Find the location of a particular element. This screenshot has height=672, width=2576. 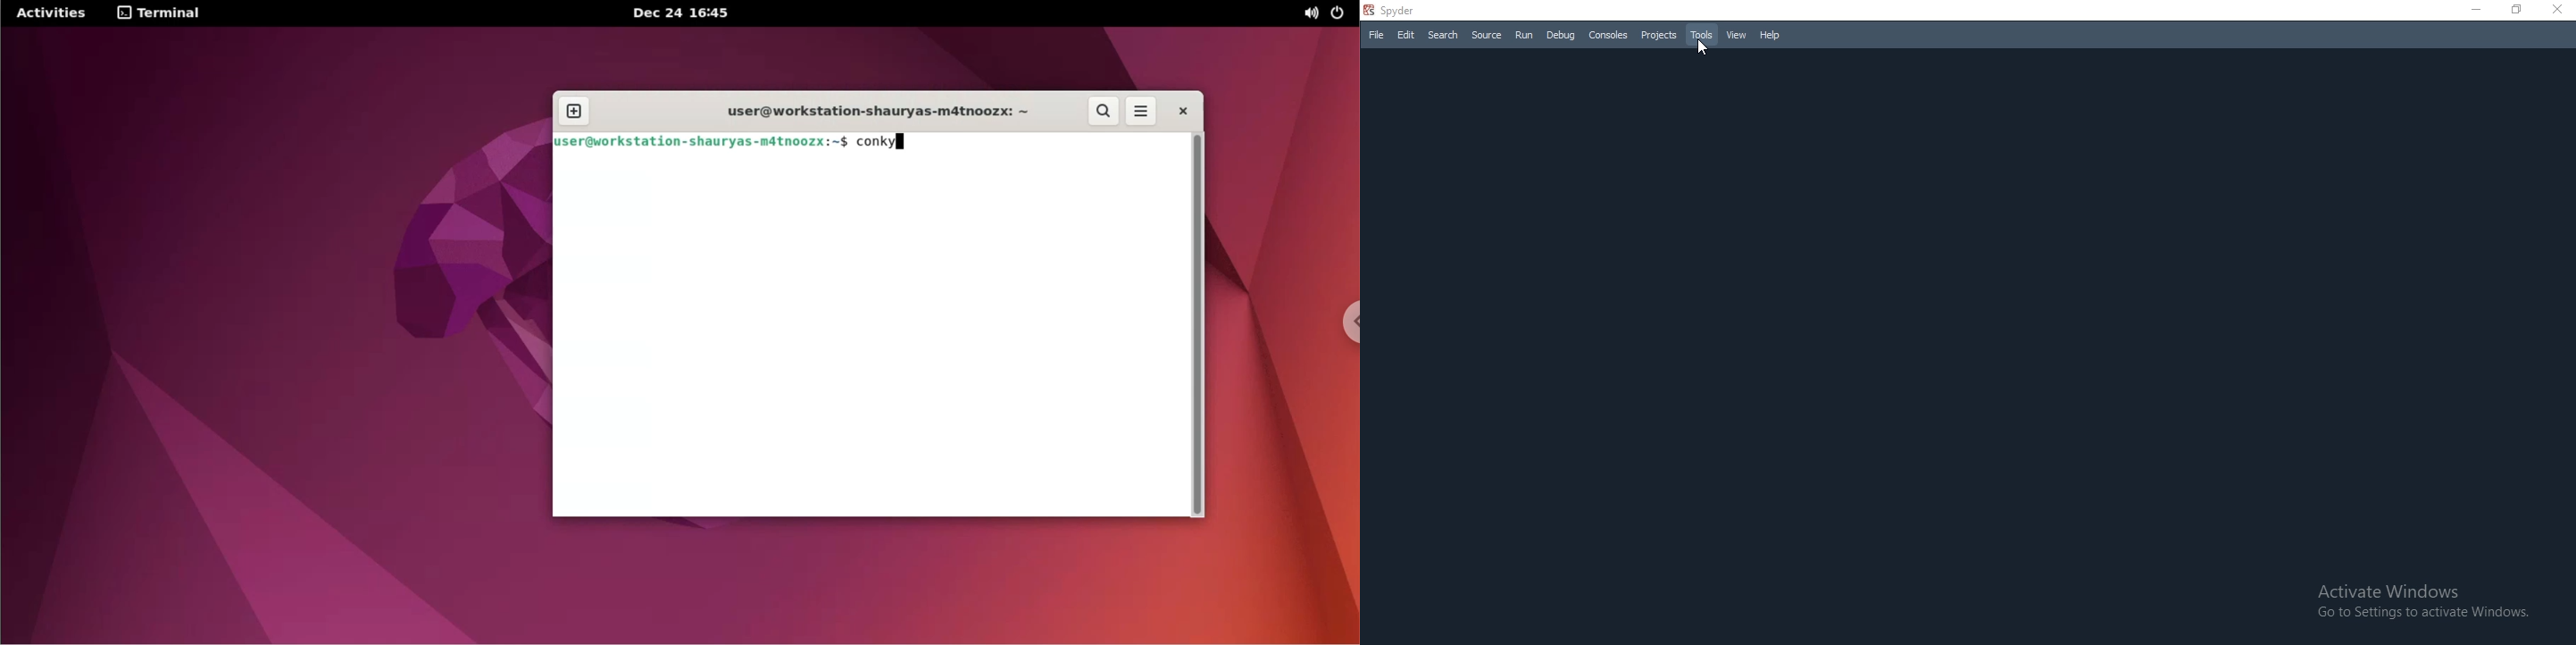

Activate Windows
Go to Settings to activate Windows. is located at coordinates (2420, 602).